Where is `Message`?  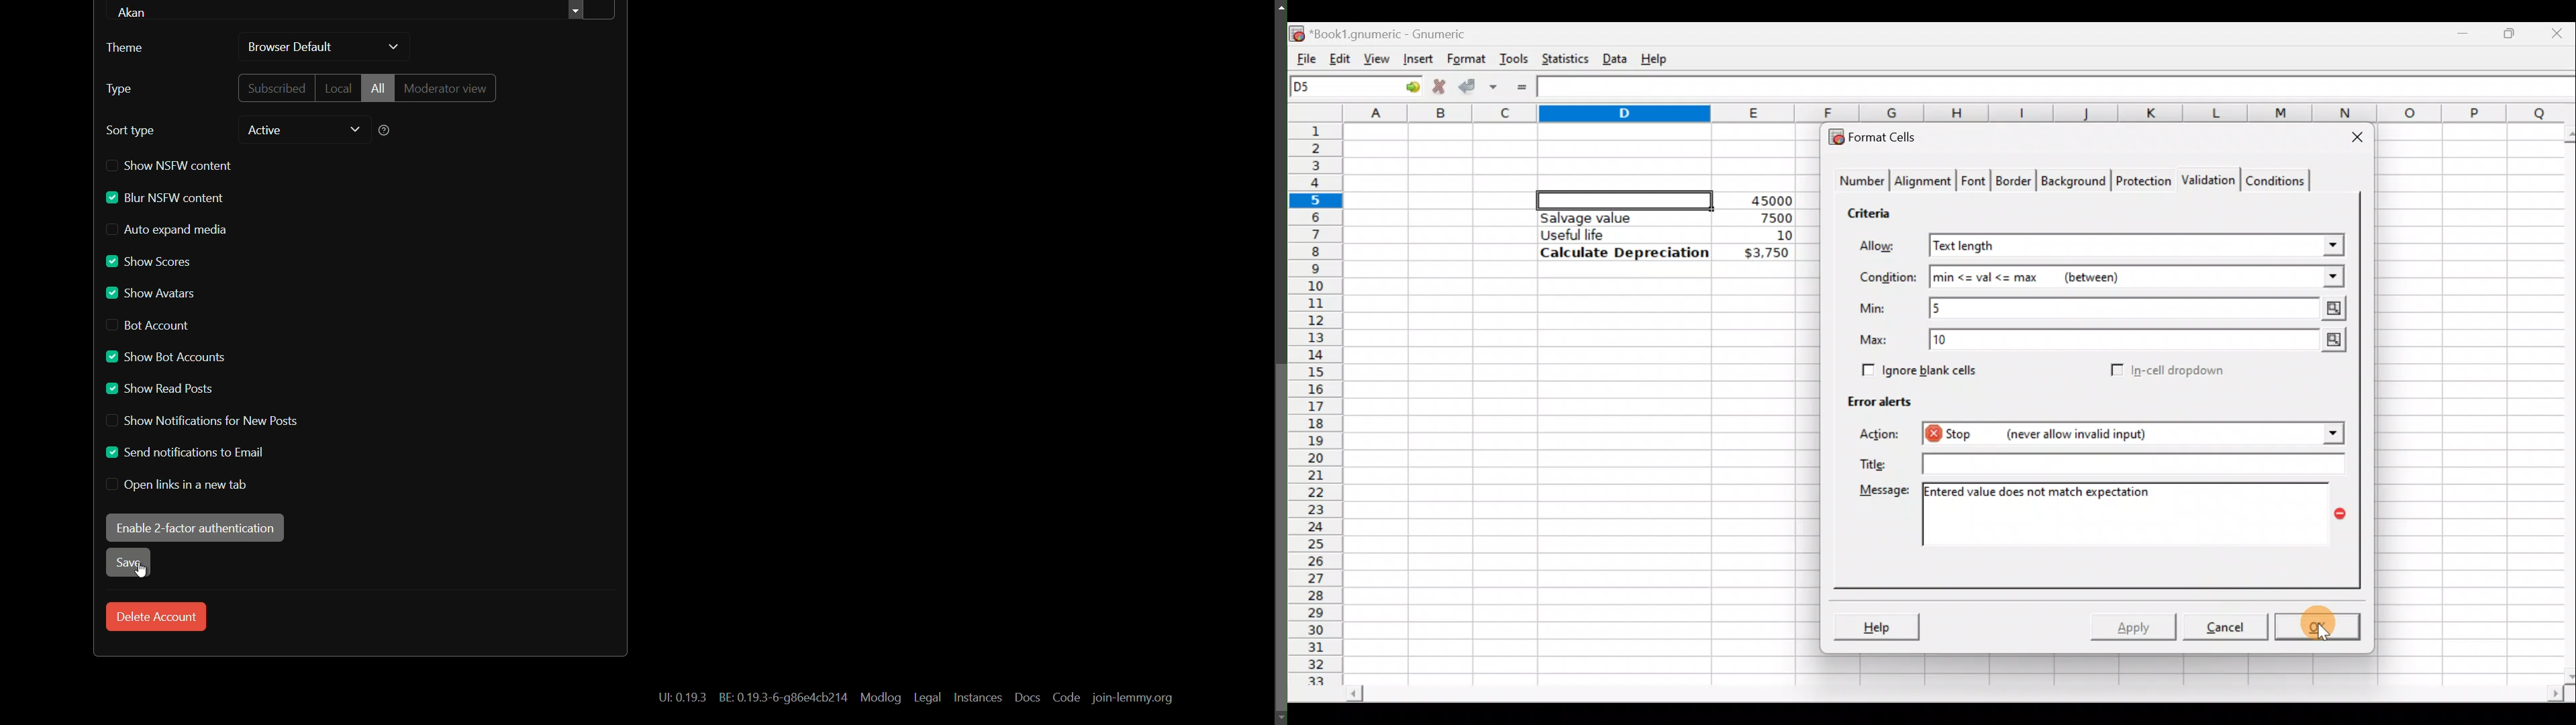
Message is located at coordinates (1882, 493).